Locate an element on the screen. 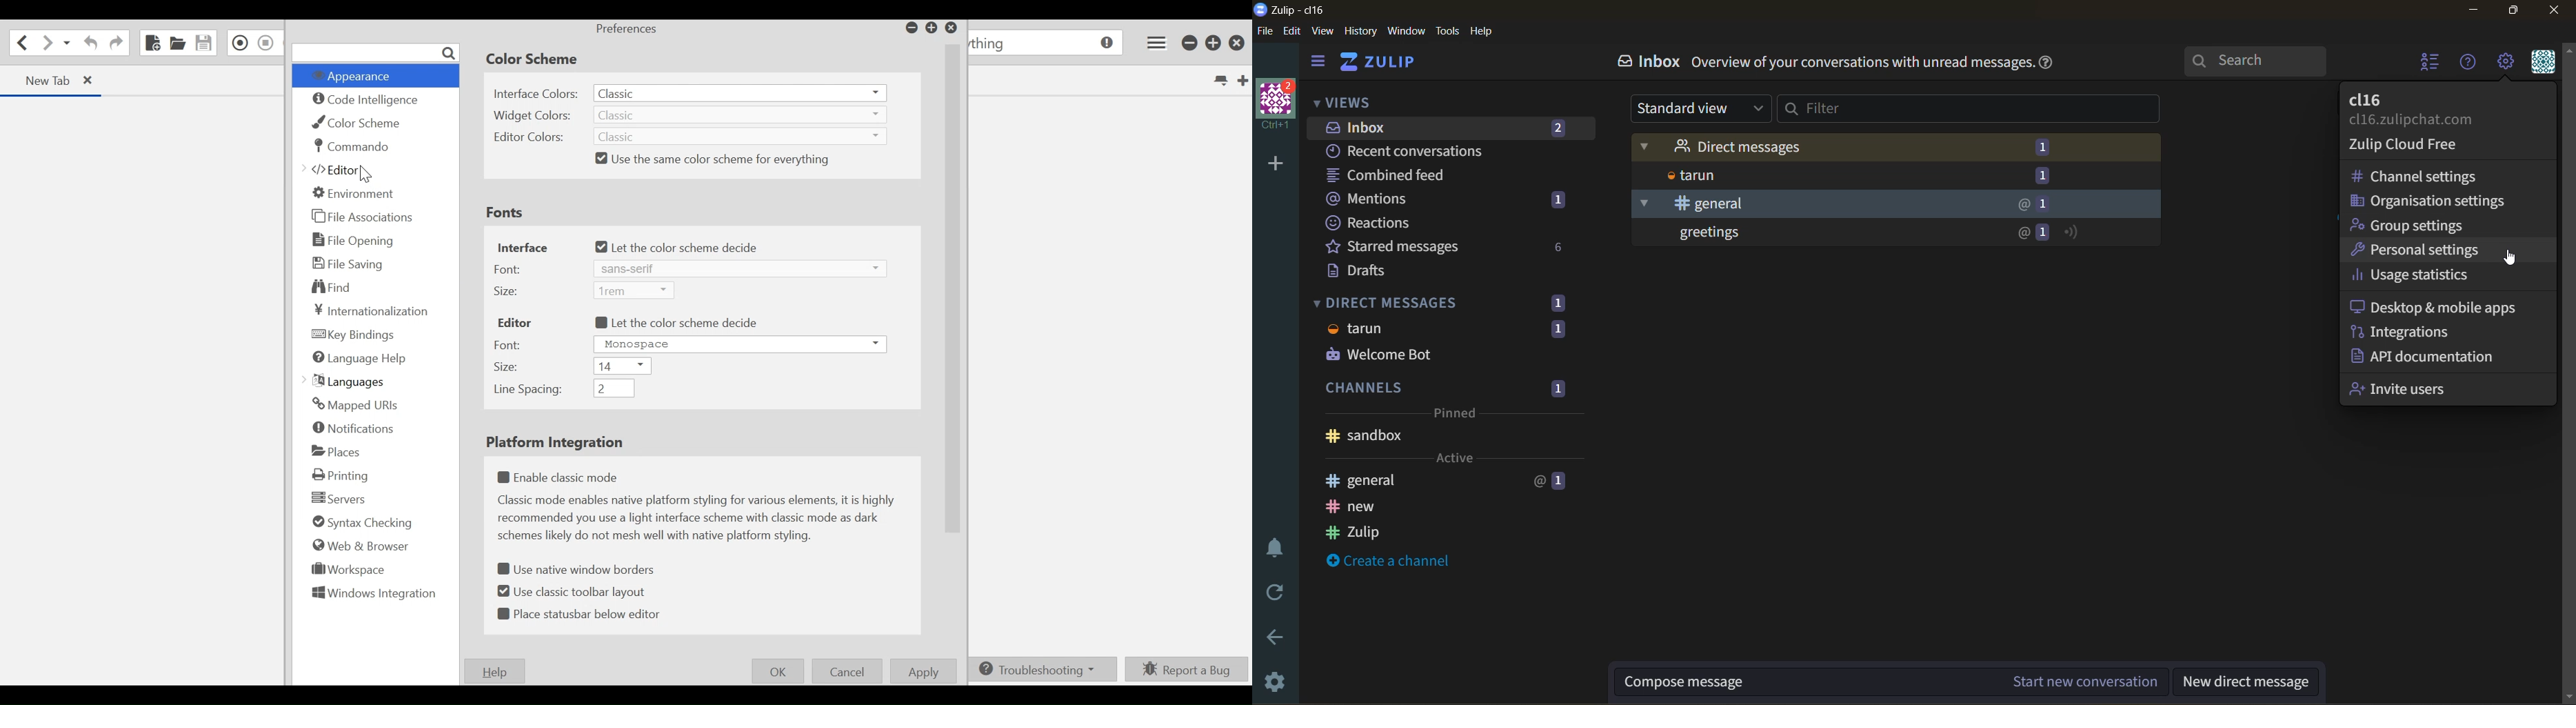 The width and height of the screenshot is (2576, 728). Redo last Action is located at coordinates (115, 44).